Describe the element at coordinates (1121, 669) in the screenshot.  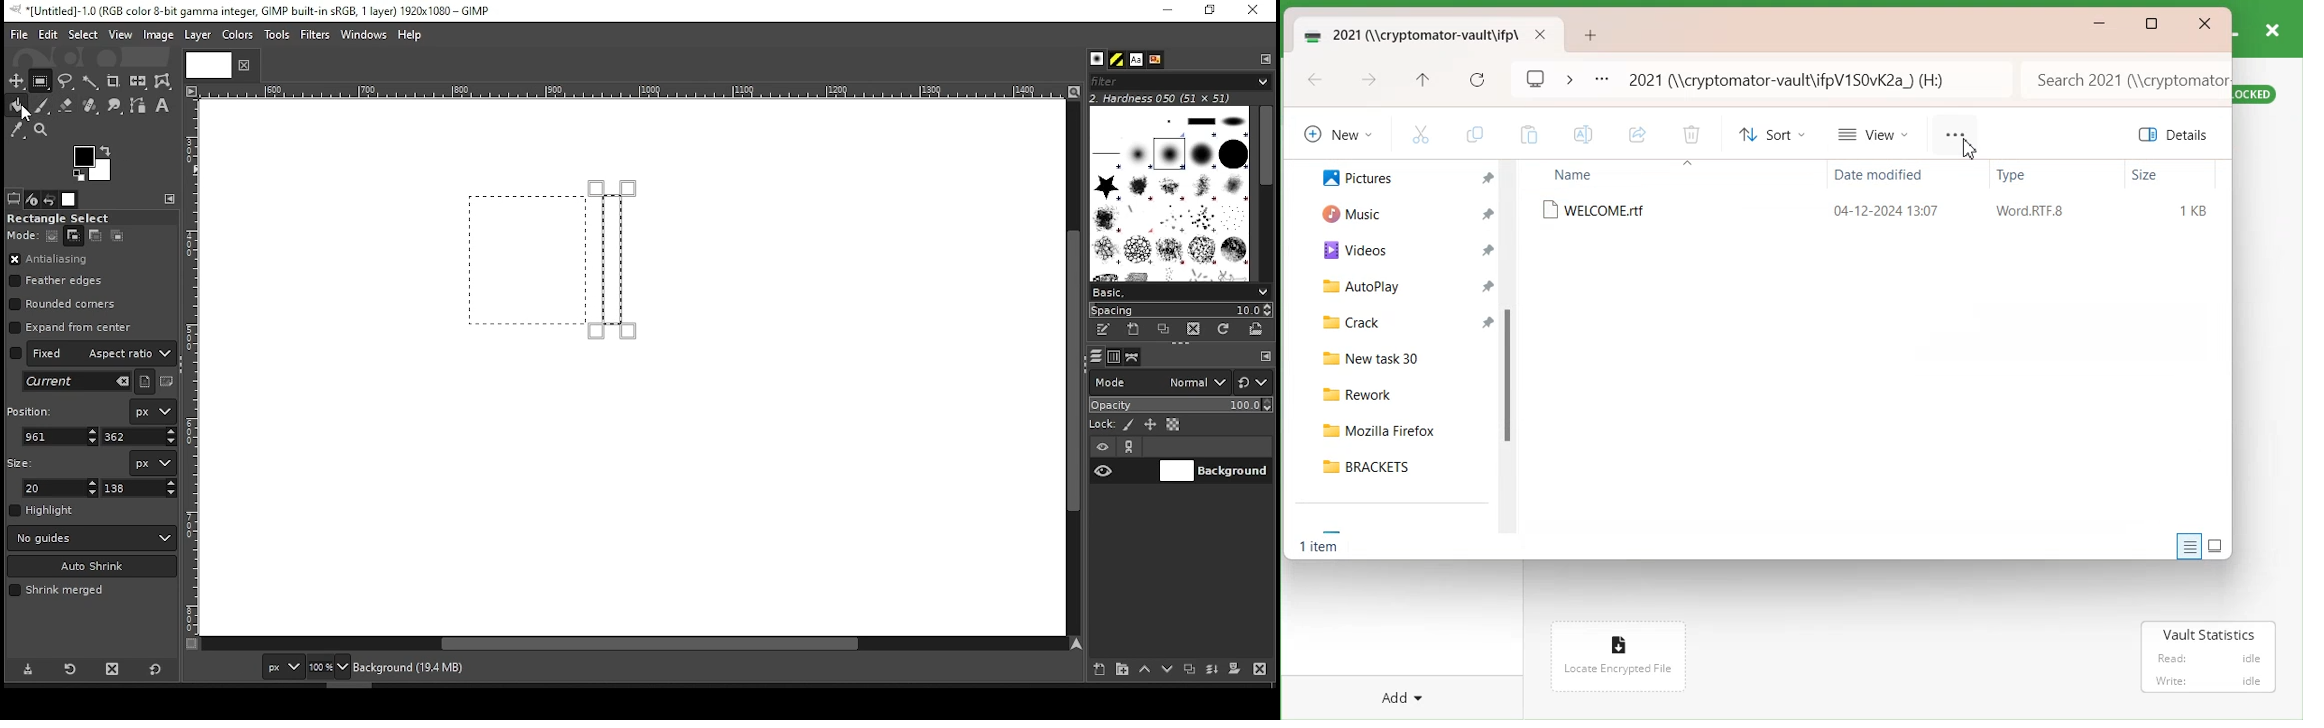
I see `new layer group  ` at that location.